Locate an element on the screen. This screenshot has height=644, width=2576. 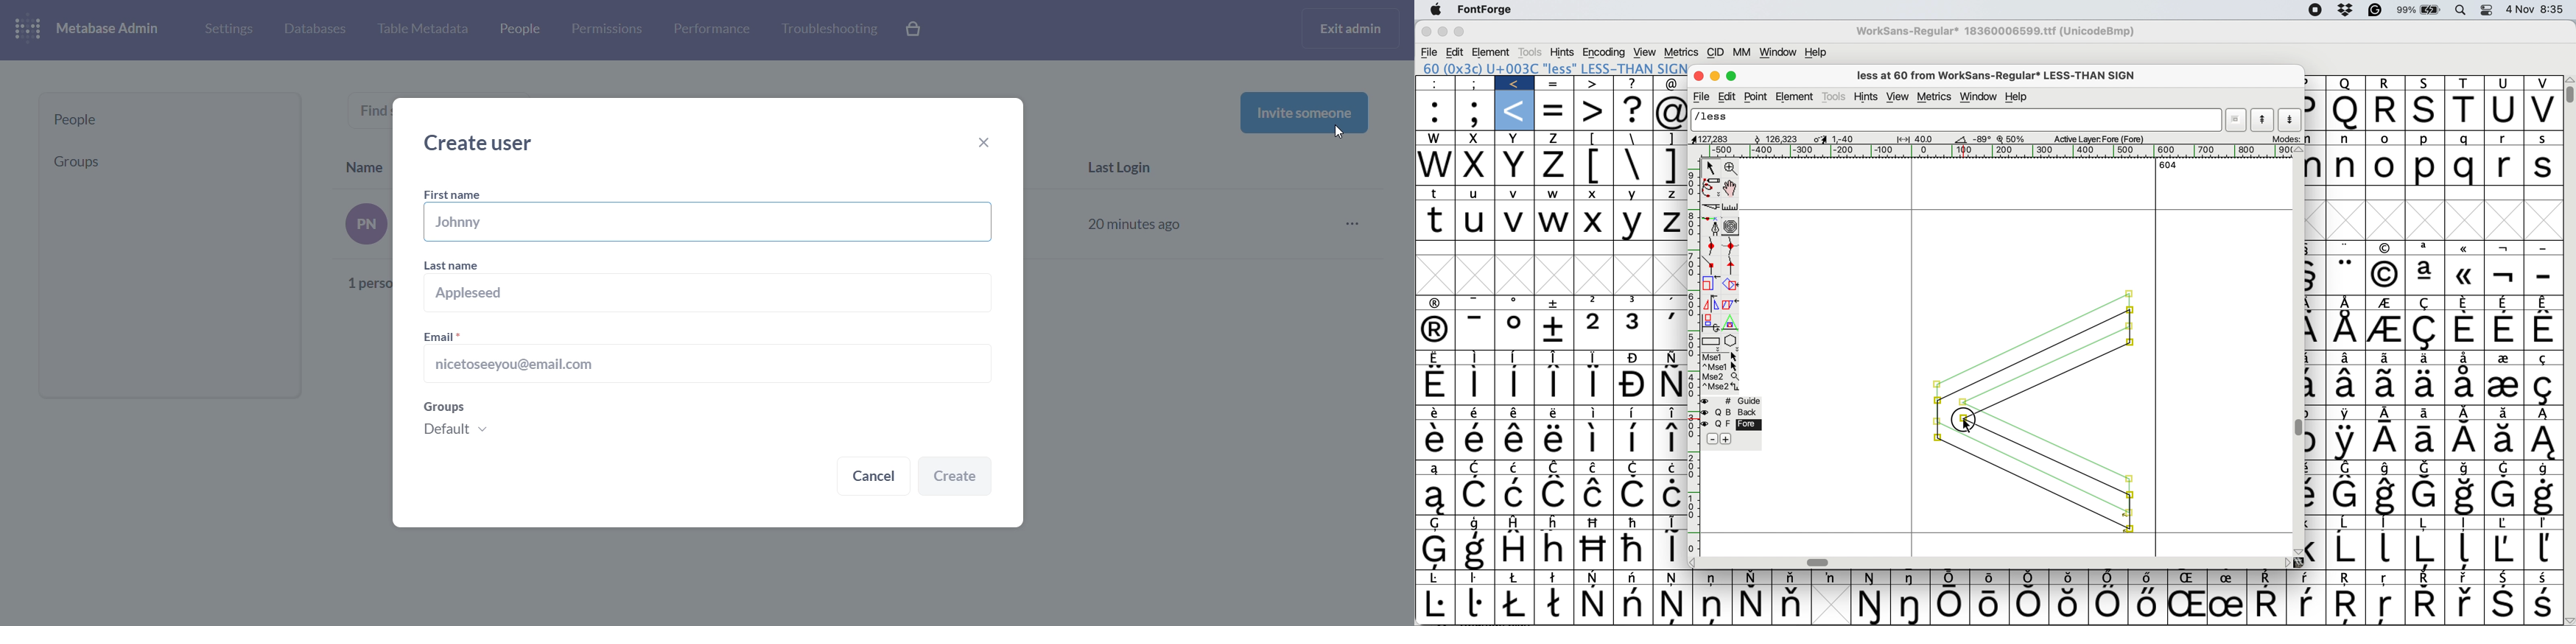
Symbol is located at coordinates (1596, 521).